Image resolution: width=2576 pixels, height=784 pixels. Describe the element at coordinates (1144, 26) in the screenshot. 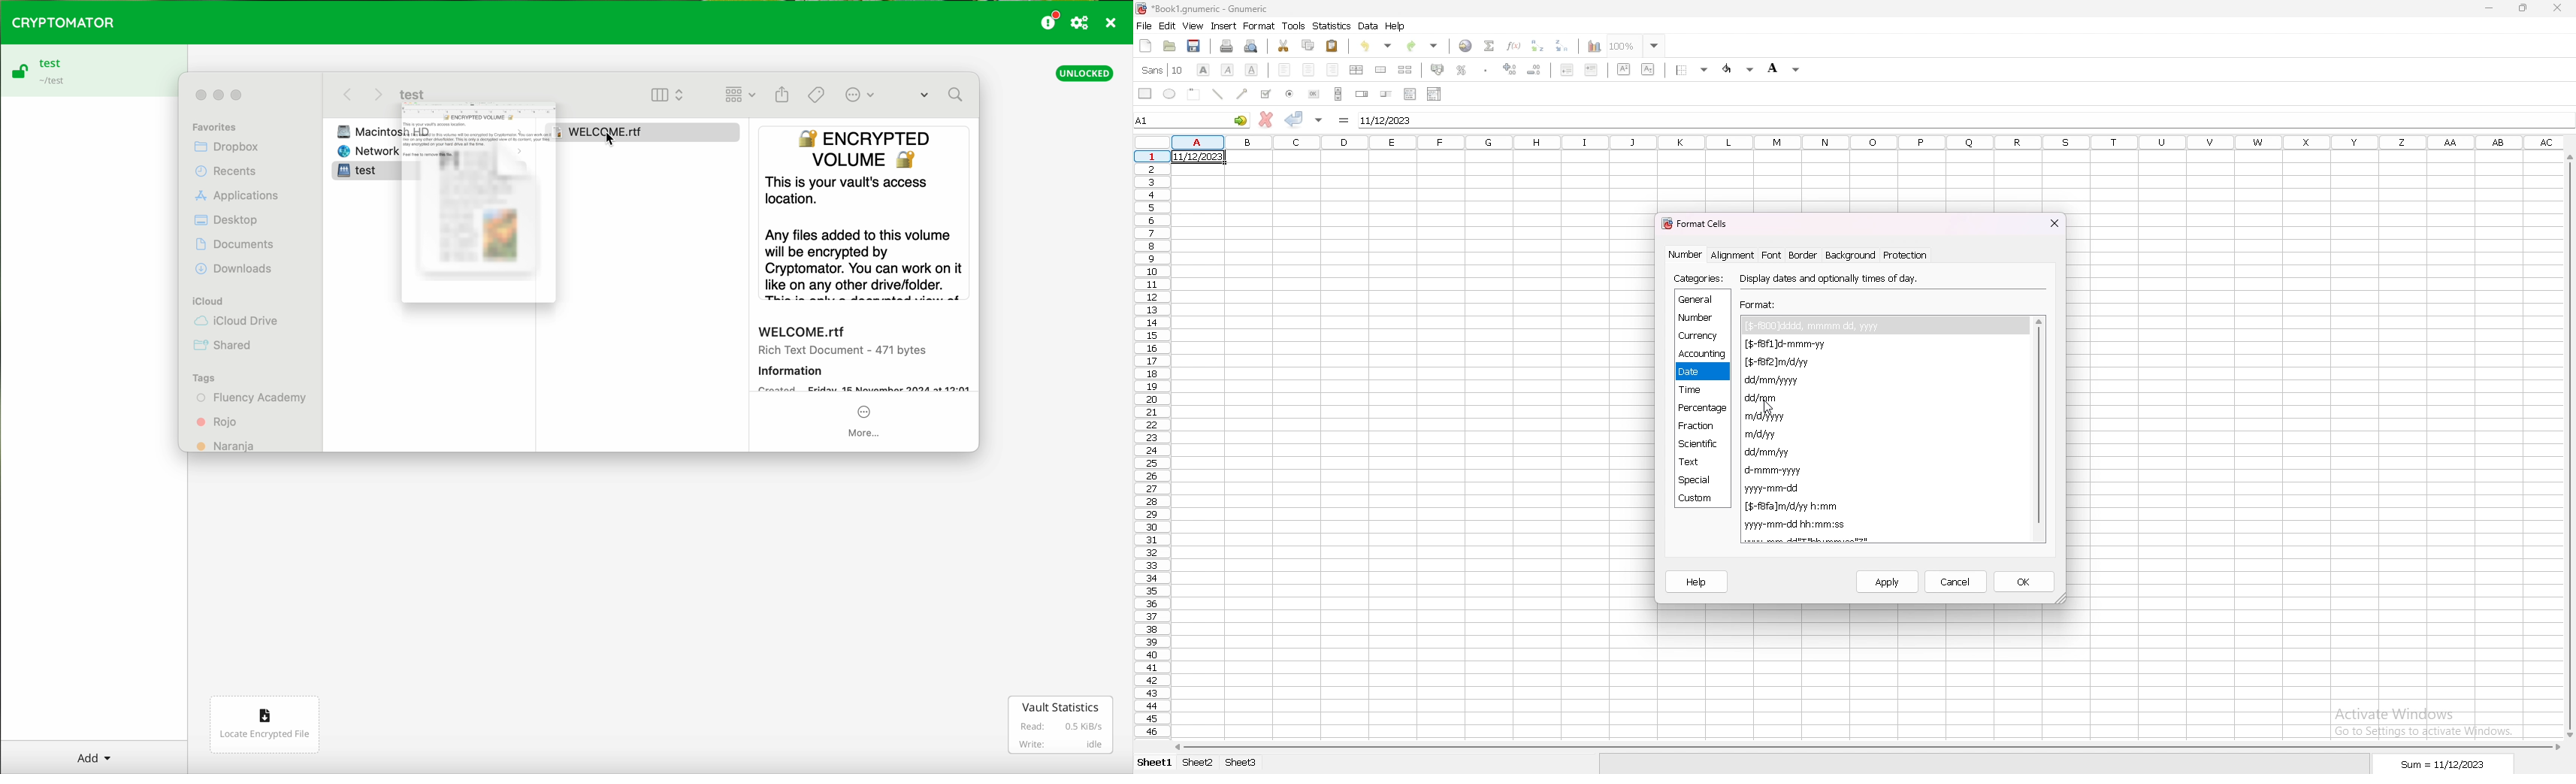

I see `file` at that location.